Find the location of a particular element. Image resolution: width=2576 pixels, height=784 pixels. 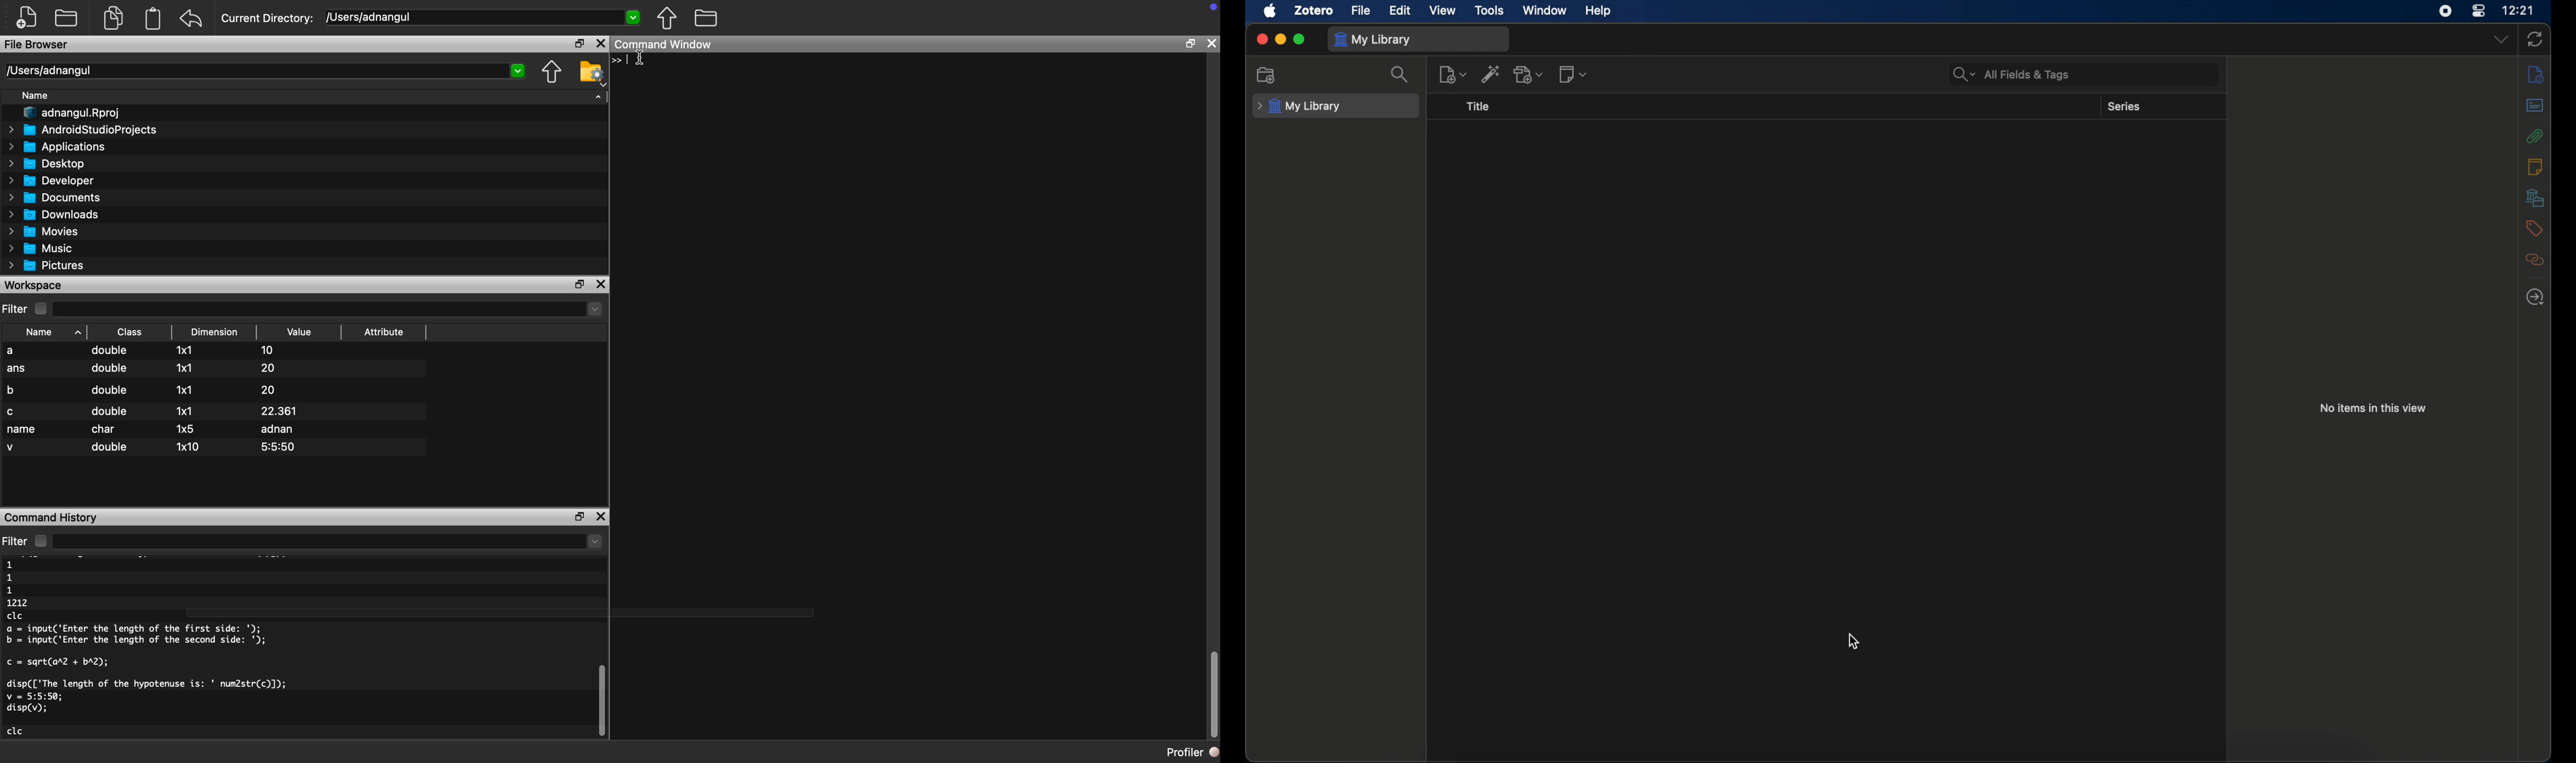

add attachments is located at coordinates (1531, 76).